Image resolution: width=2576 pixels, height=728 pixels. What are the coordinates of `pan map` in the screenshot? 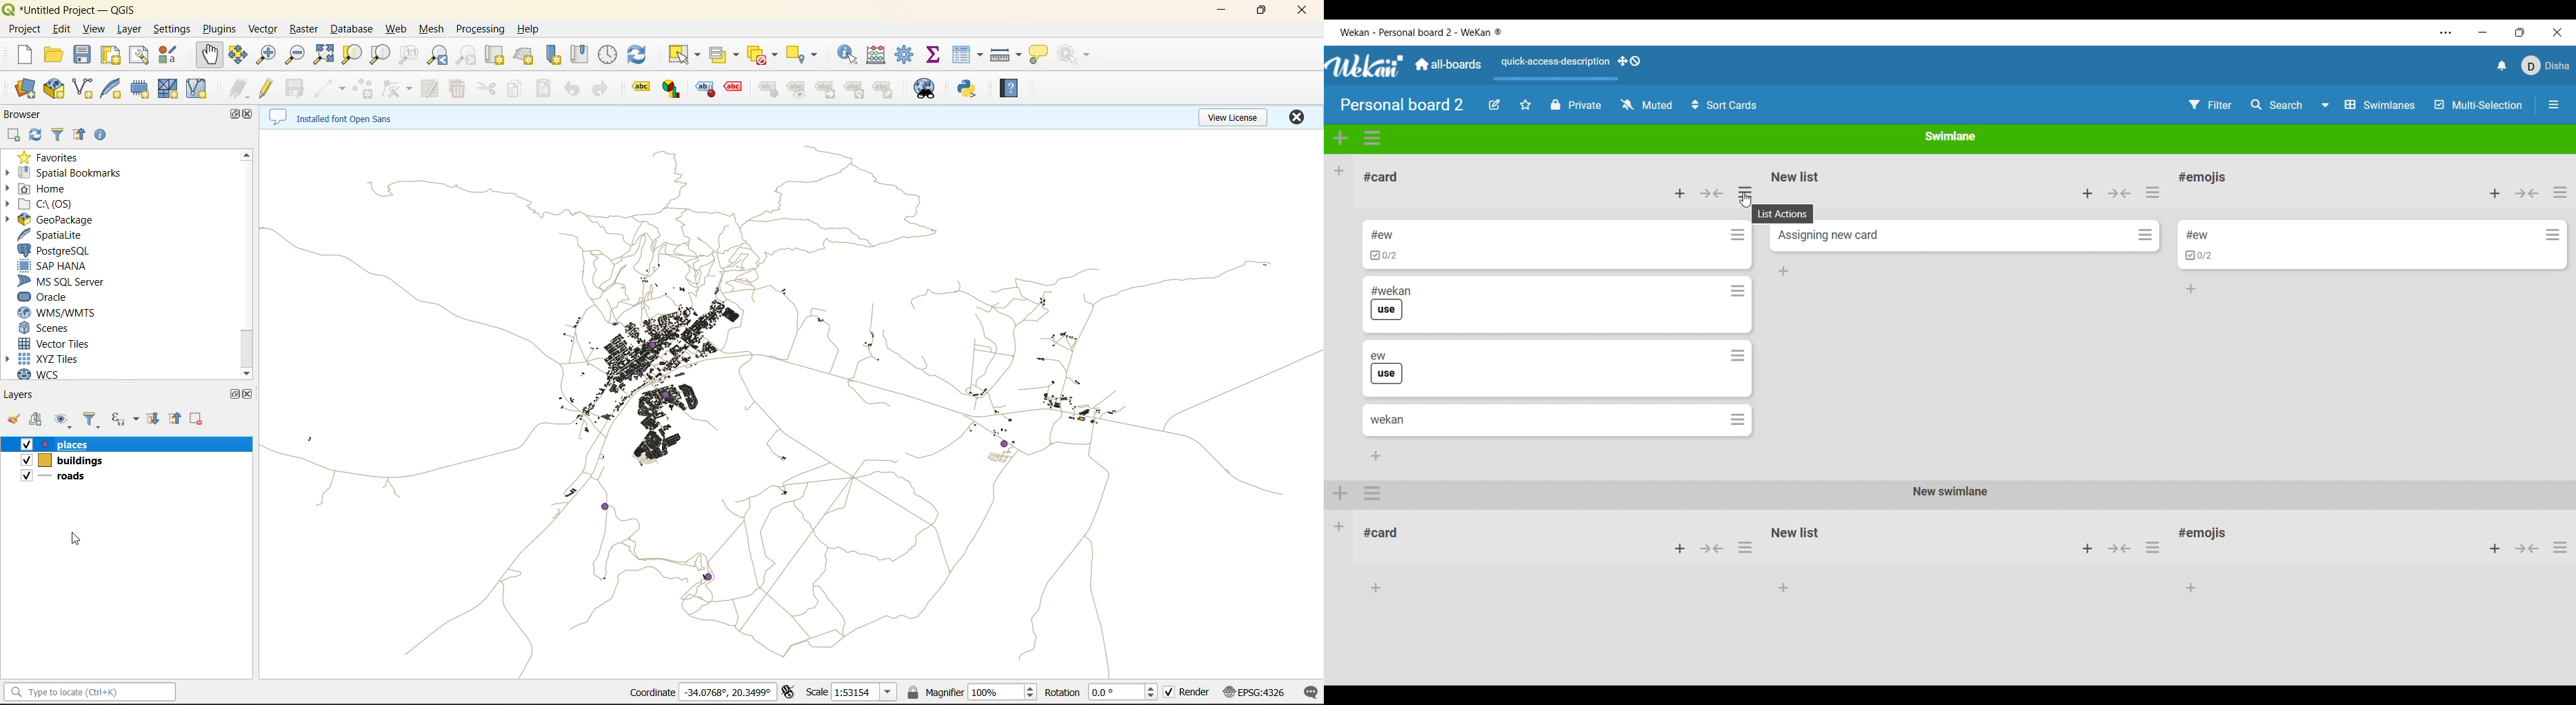 It's located at (210, 55).